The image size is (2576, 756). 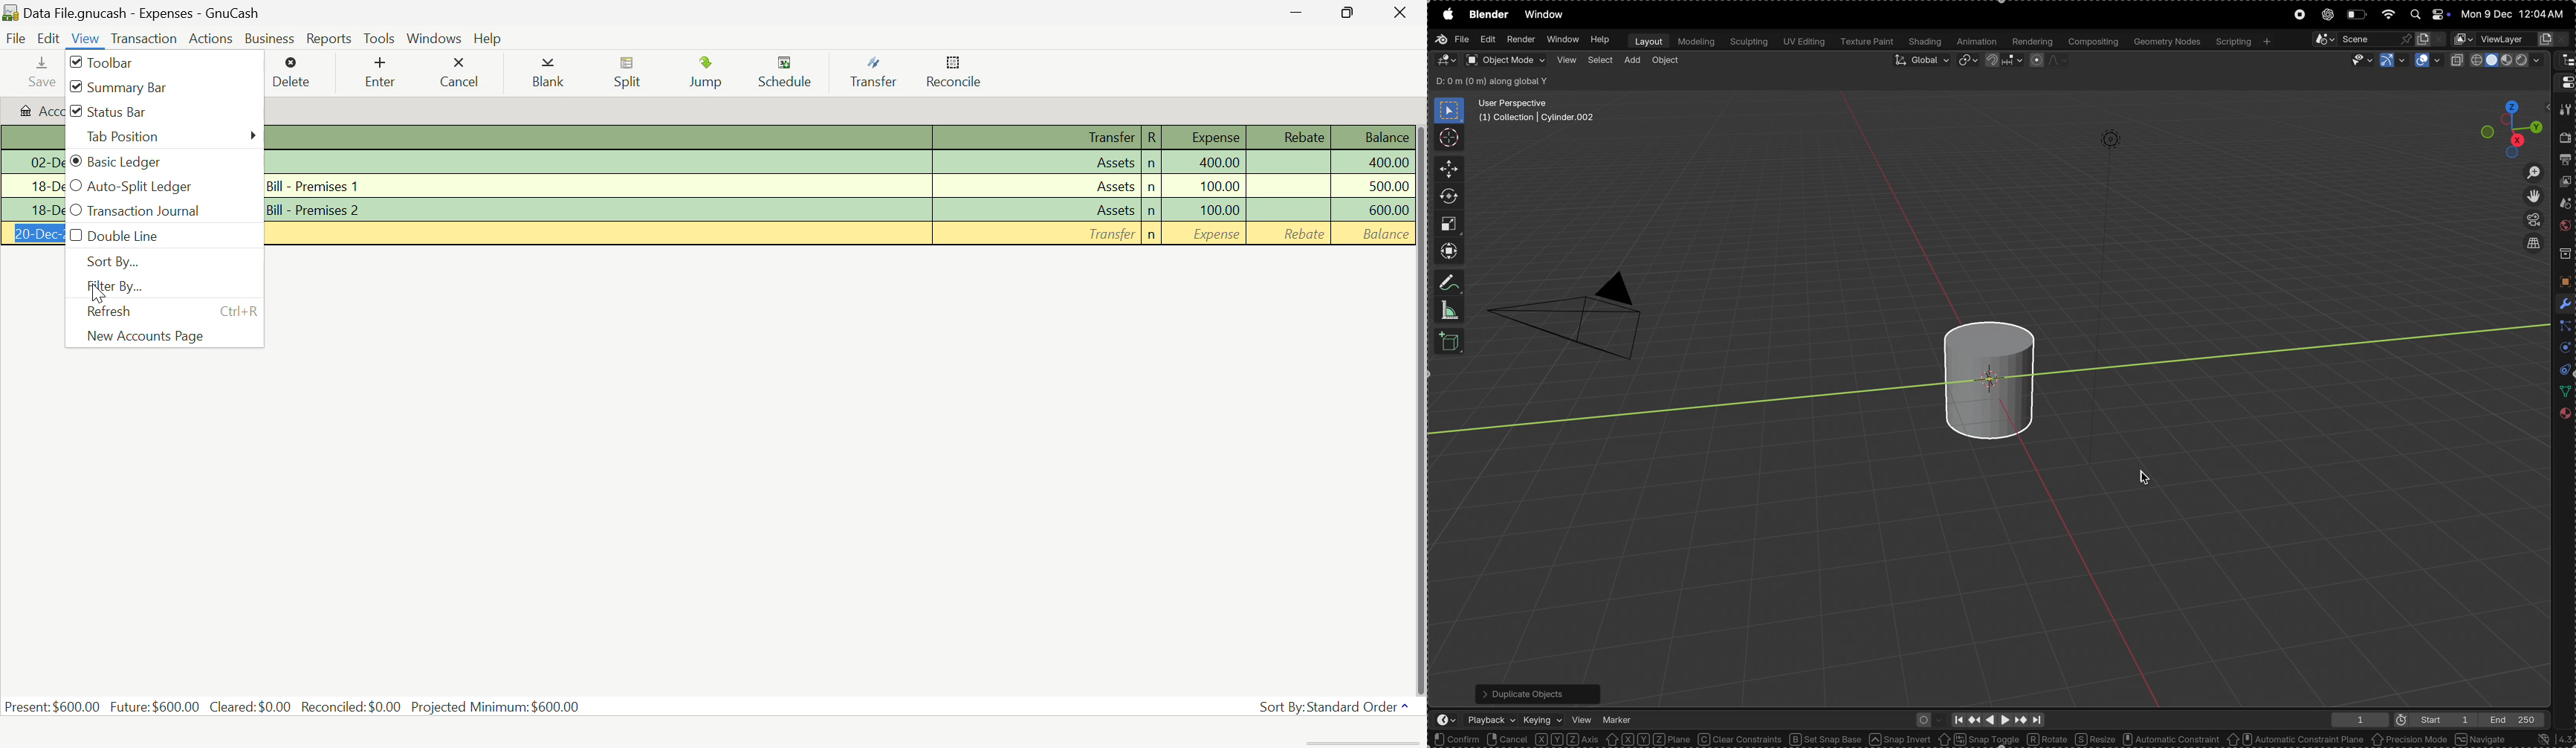 I want to click on New Accounts Page, so click(x=164, y=338).